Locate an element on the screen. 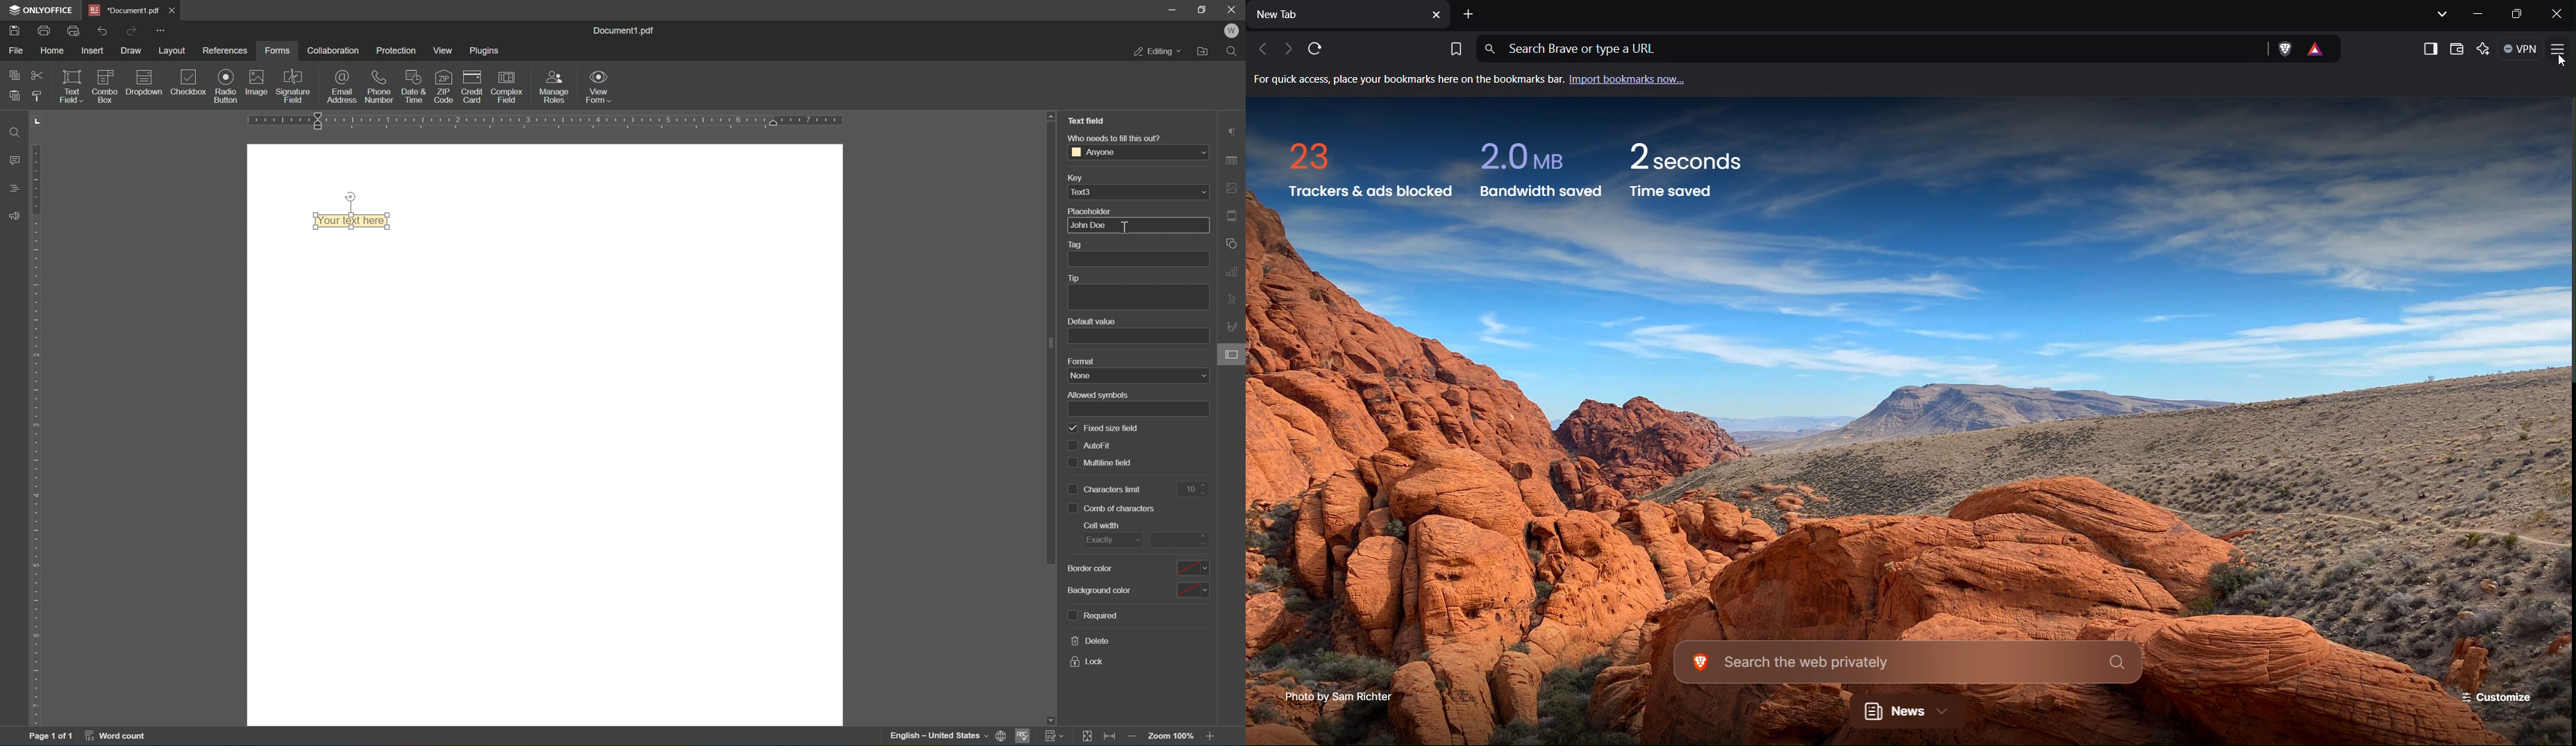  insert fixed text field is located at coordinates (127, 101).